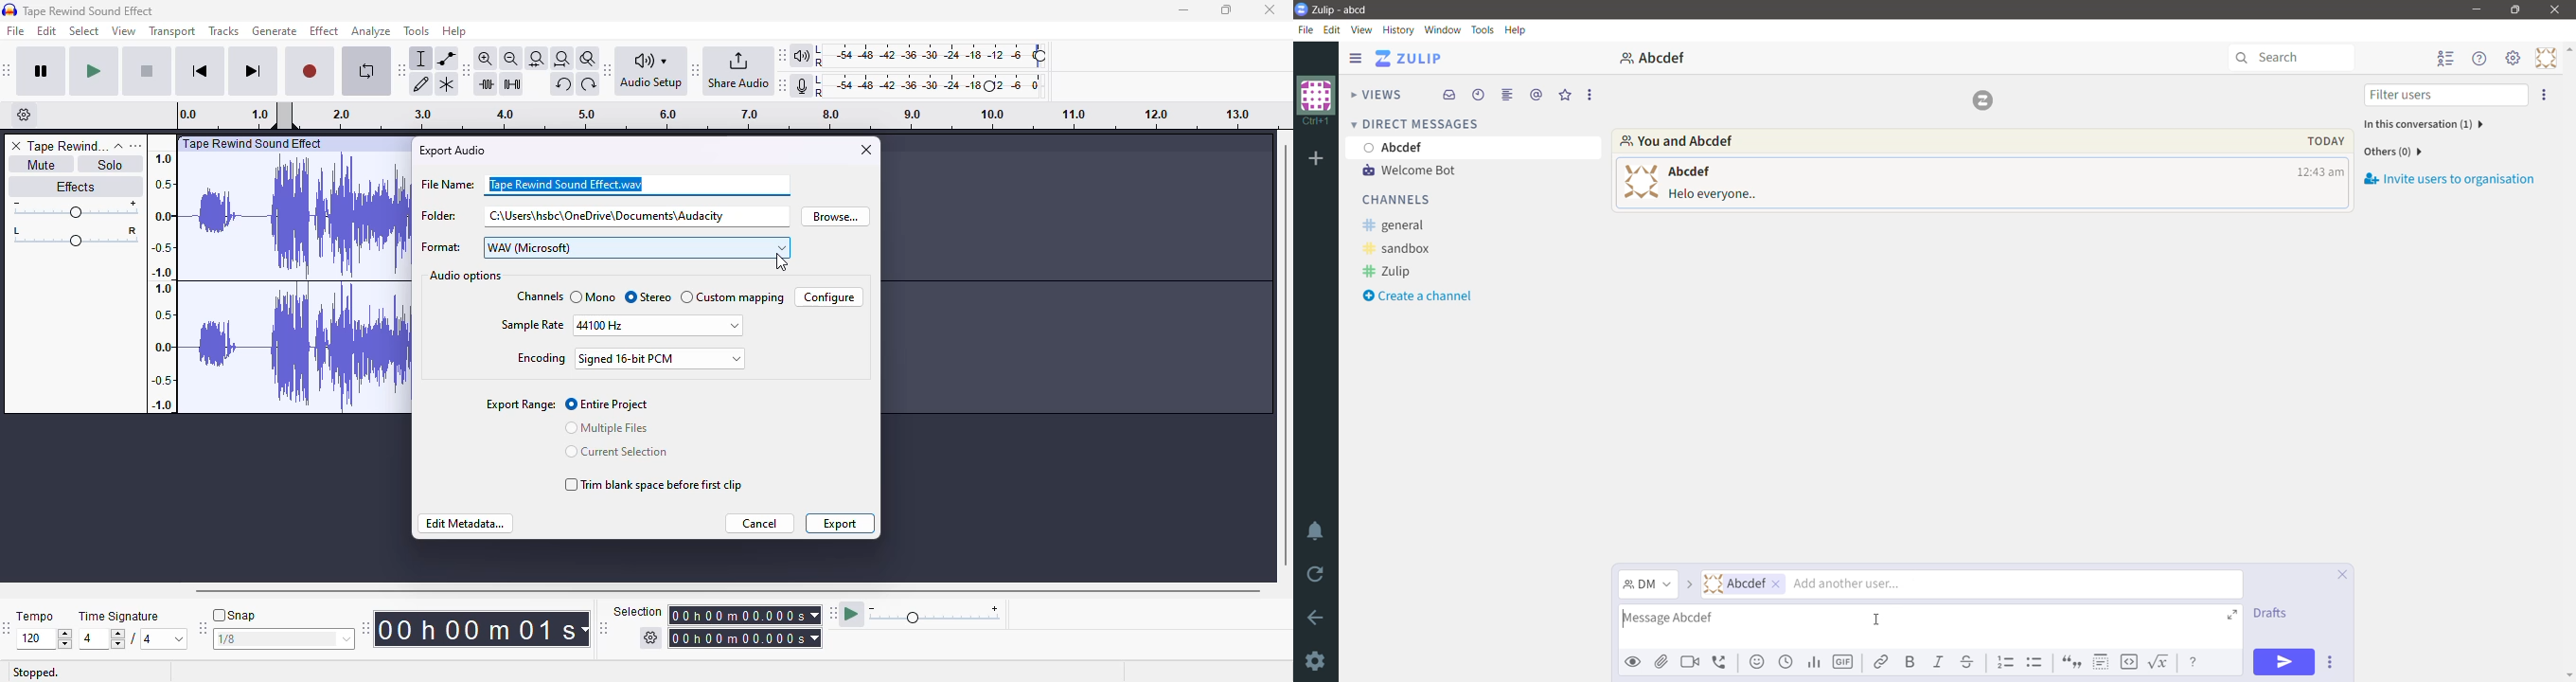 The image size is (2576, 700). What do you see at coordinates (1399, 29) in the screenshot?
I see `History` at bounding box center [1399, 29].